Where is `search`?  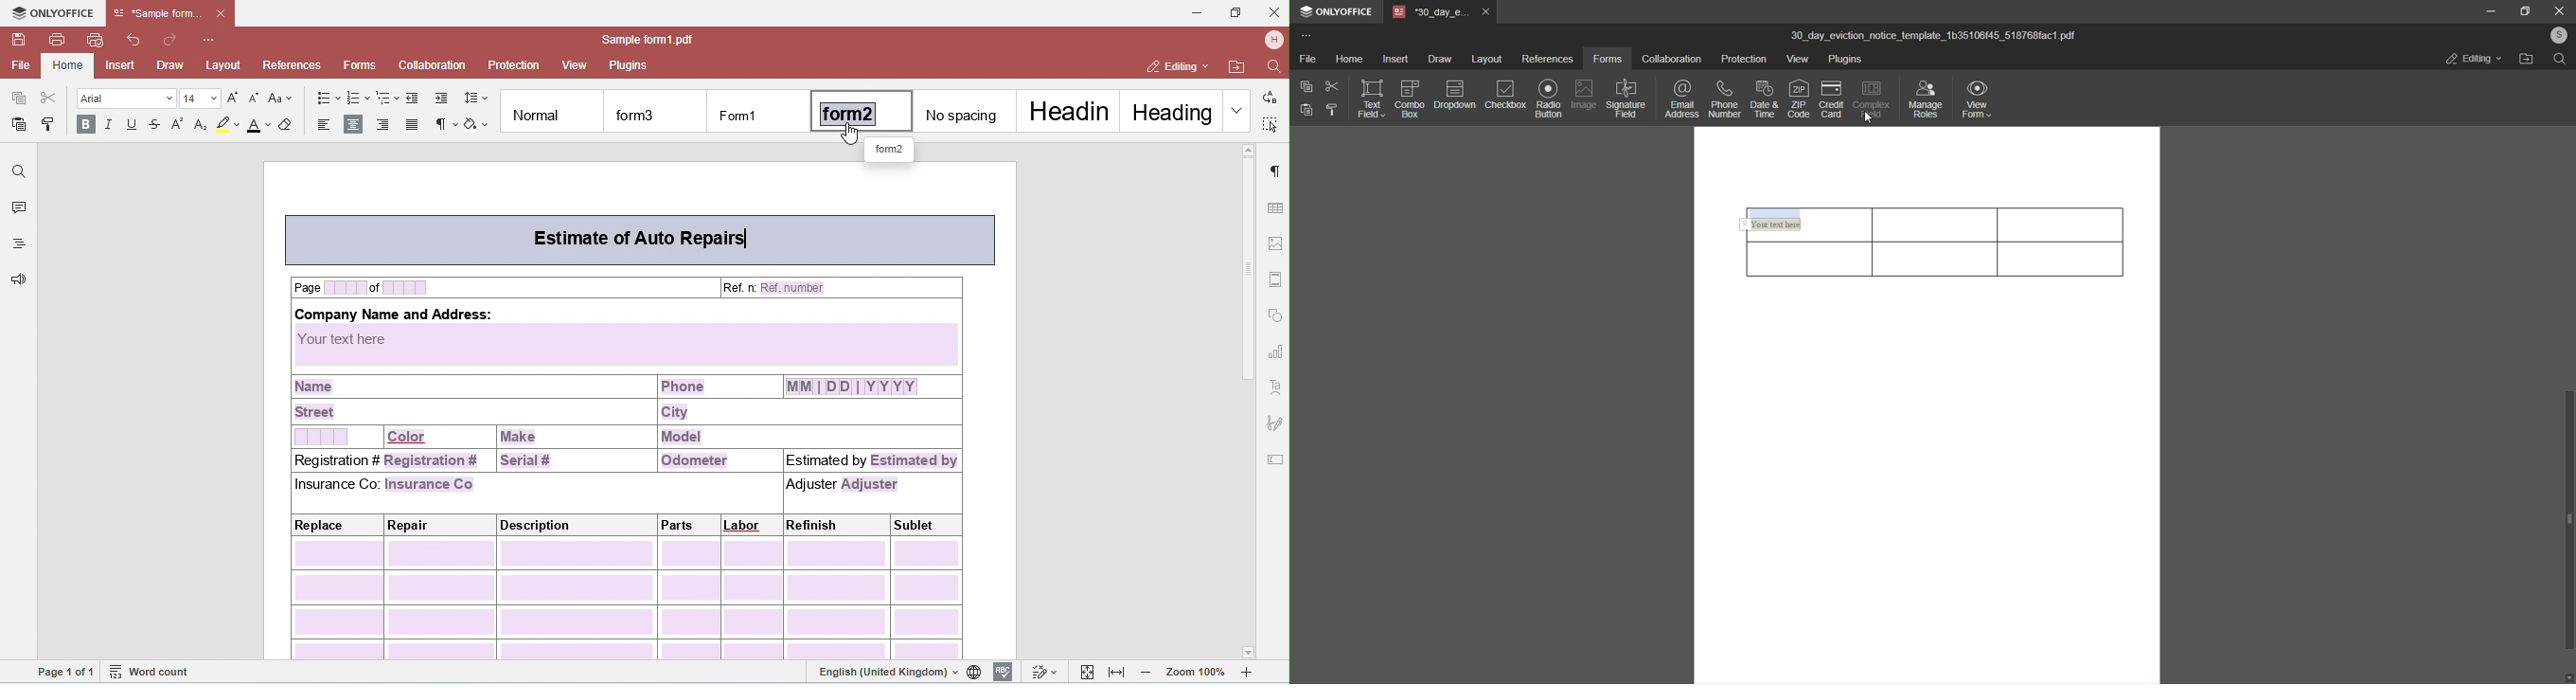
search is located at coordinates (2559, 60).